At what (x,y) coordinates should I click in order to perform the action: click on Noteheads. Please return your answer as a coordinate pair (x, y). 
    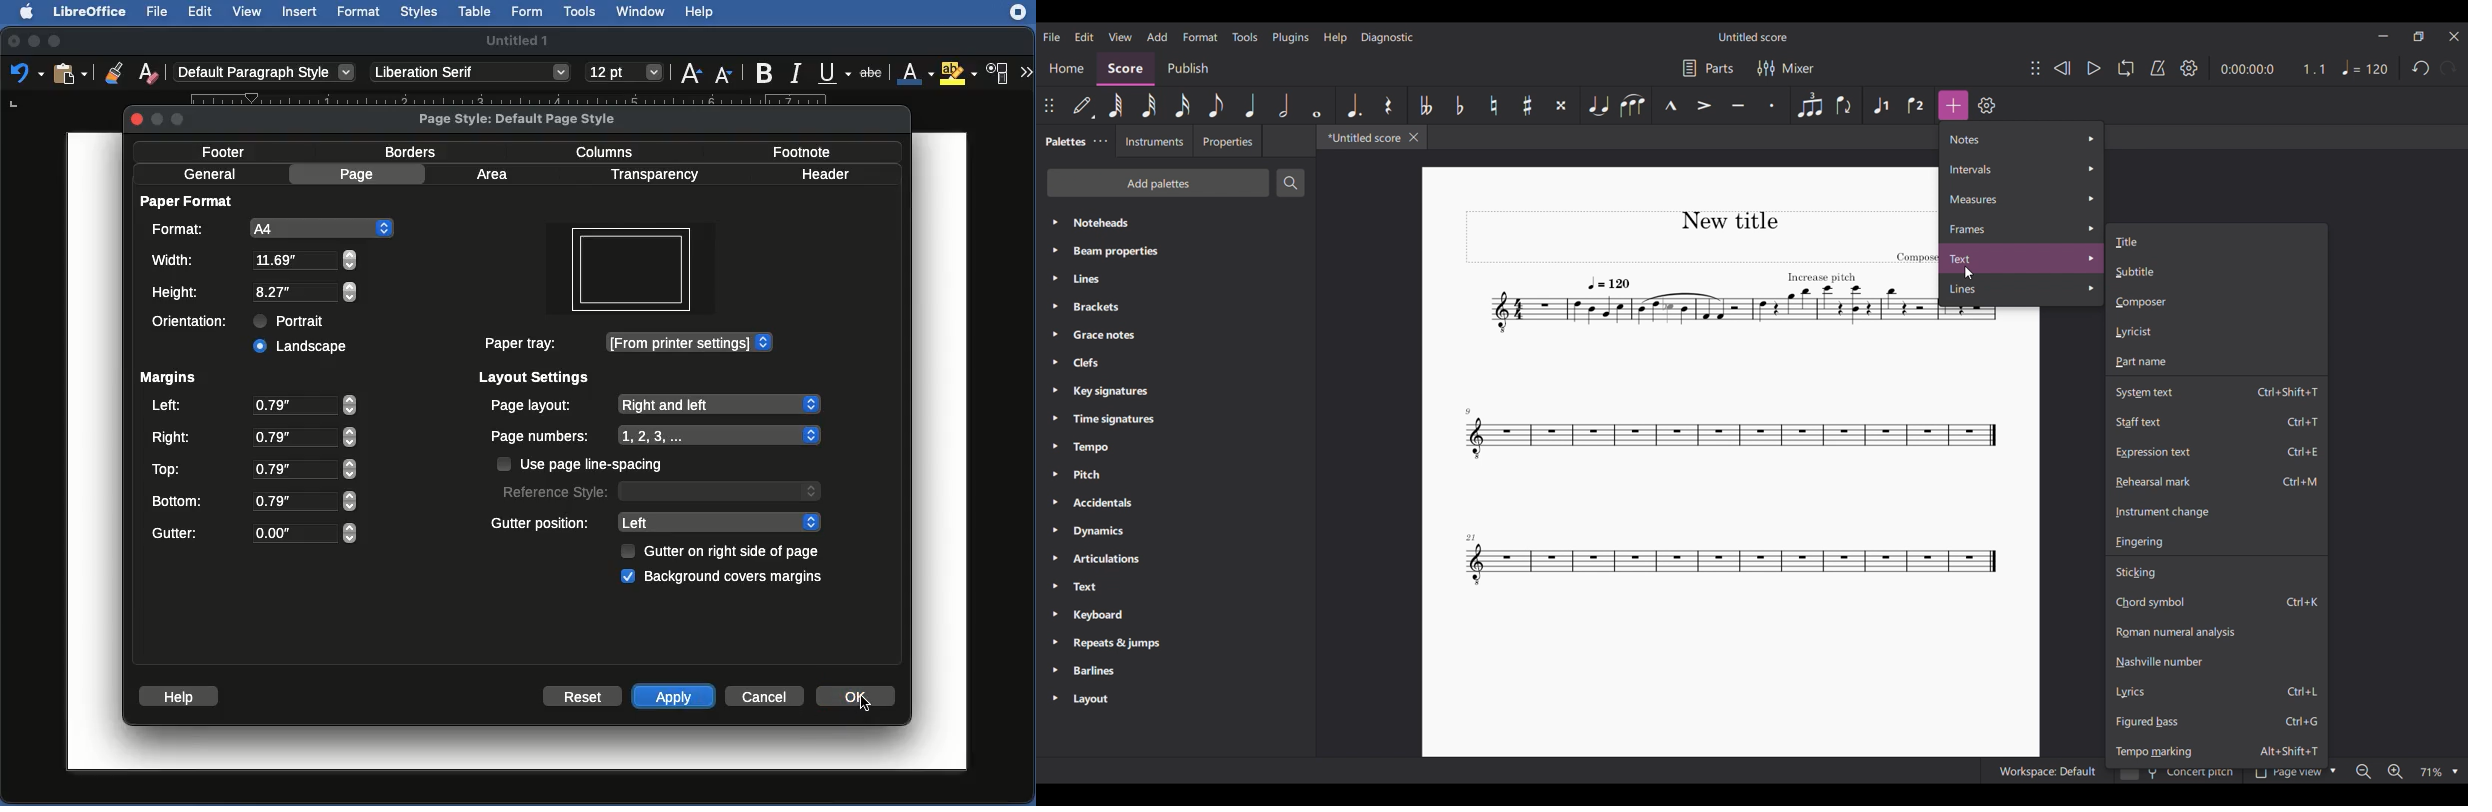
    Looking at the image, I should click on (1176, 223).